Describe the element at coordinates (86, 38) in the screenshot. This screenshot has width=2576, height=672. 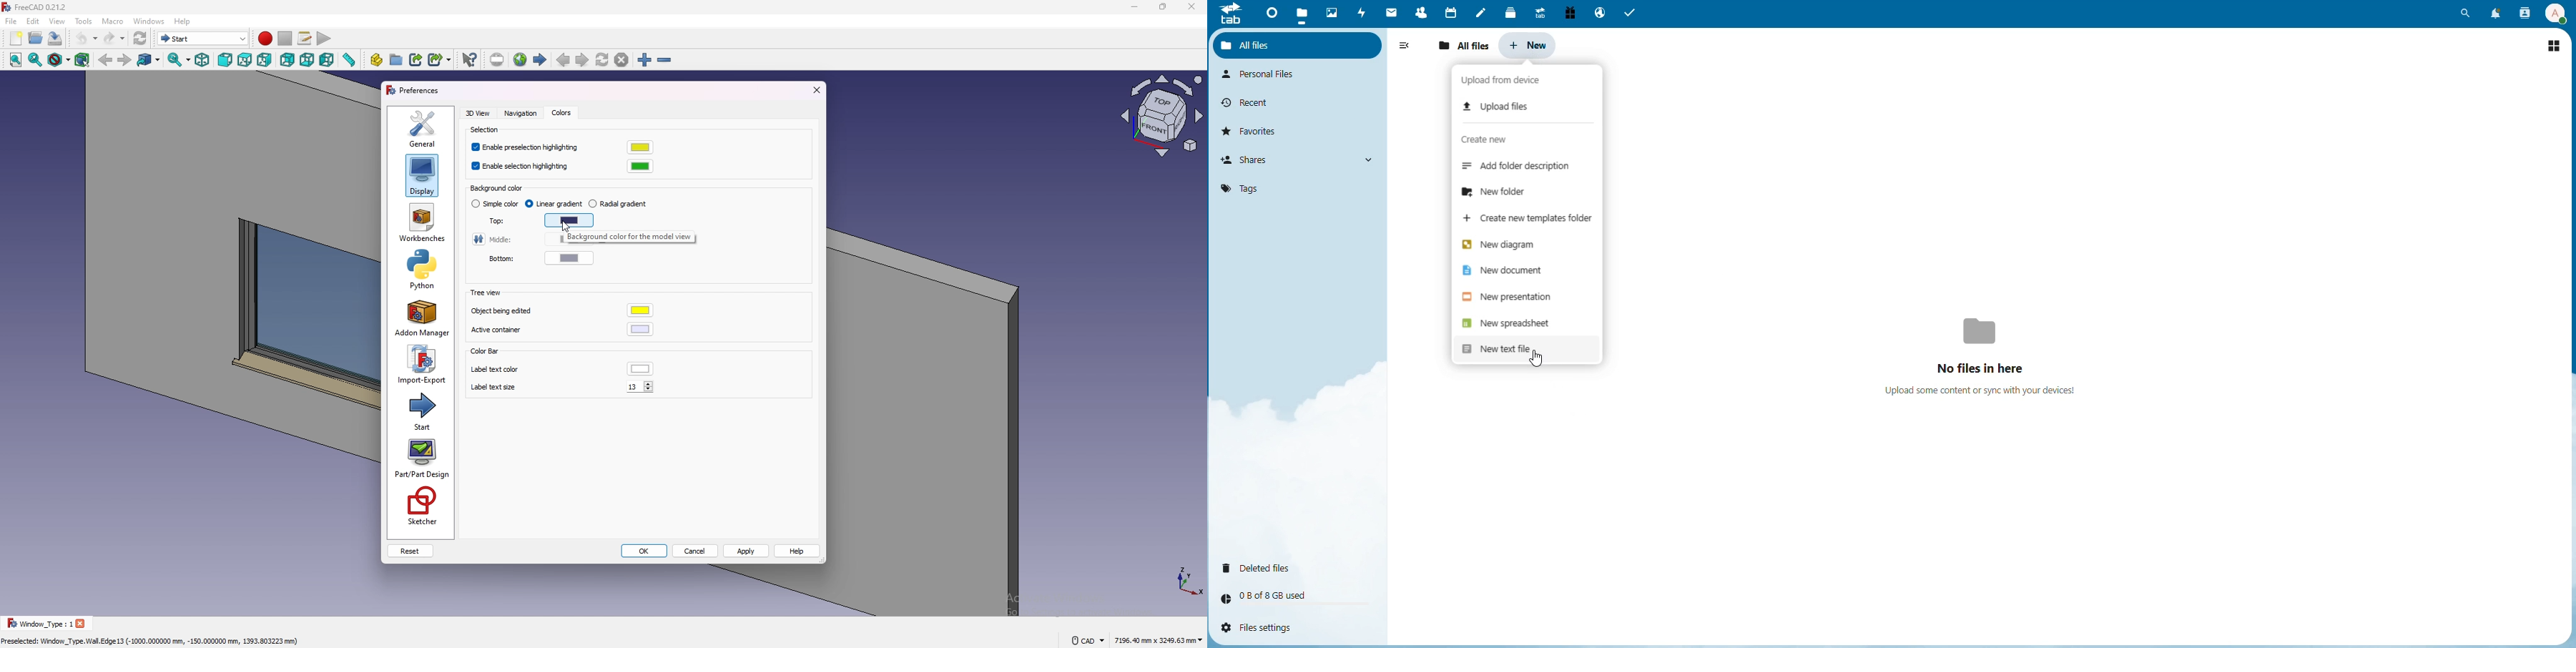
I see `undo` at that location.